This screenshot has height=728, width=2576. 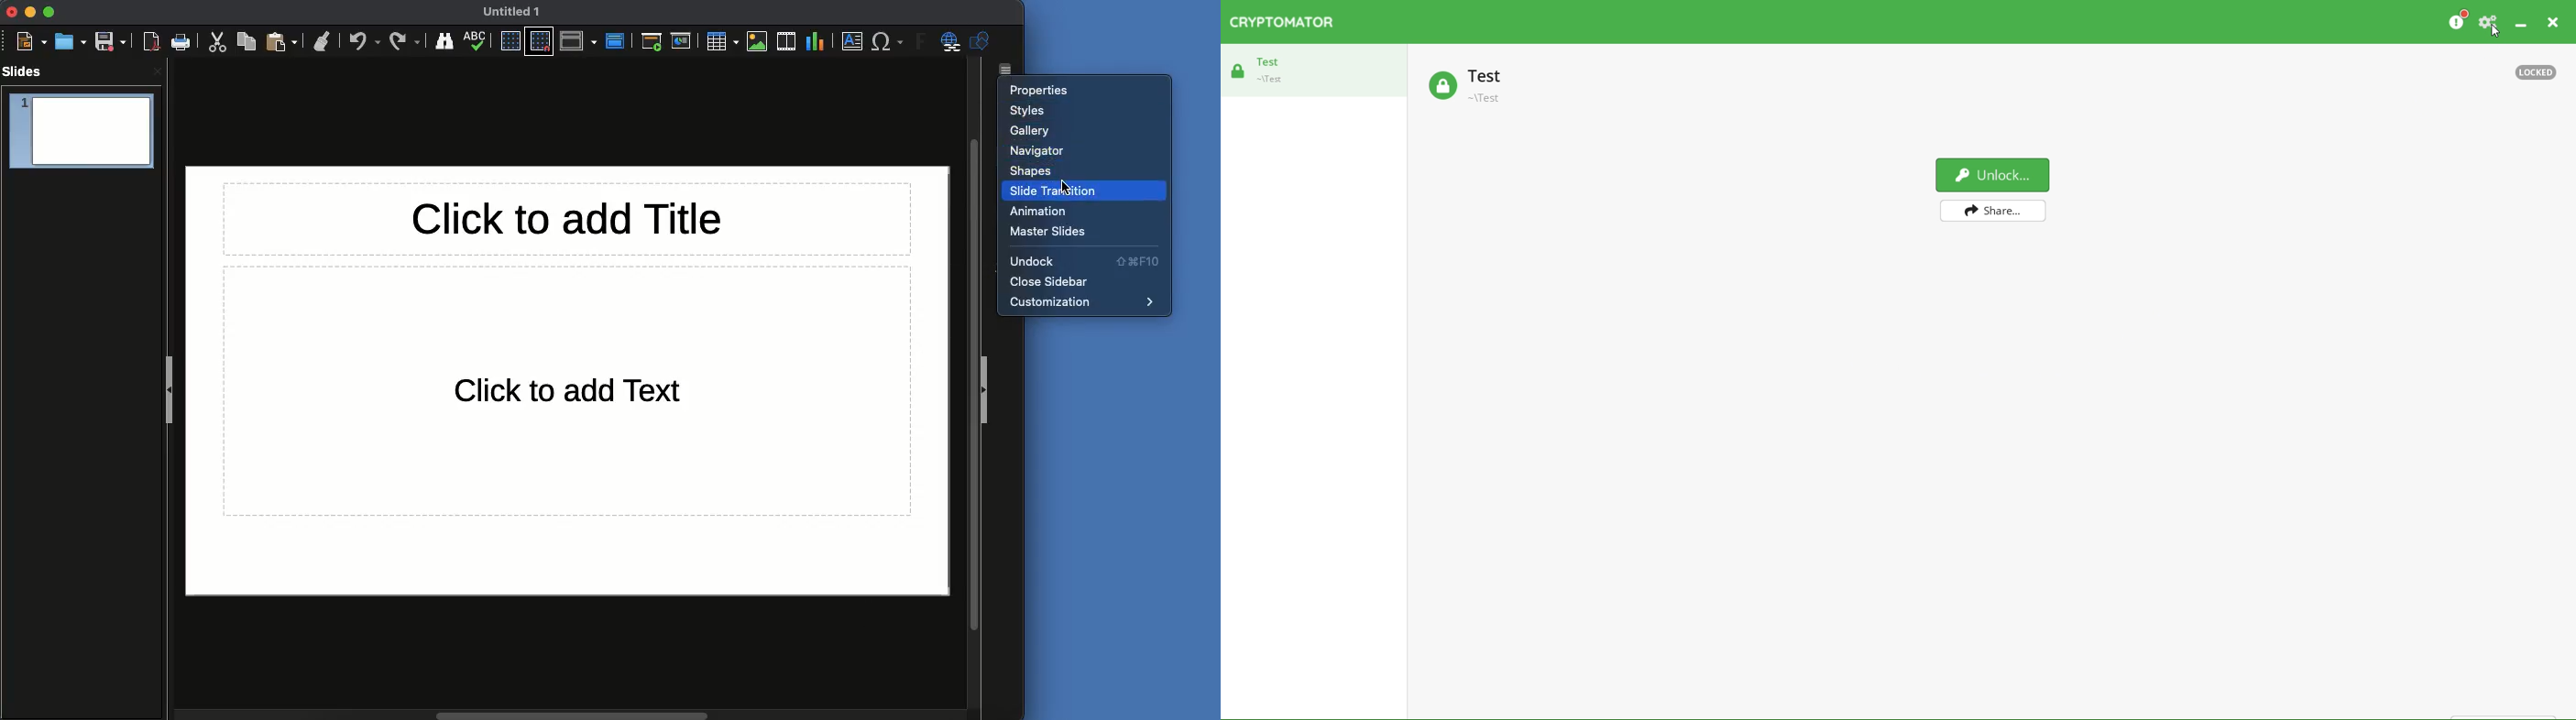 What do you see at coordinates (1030, 112) in the screenshot?
I see `Styles` at bounding box center [1030, 112].